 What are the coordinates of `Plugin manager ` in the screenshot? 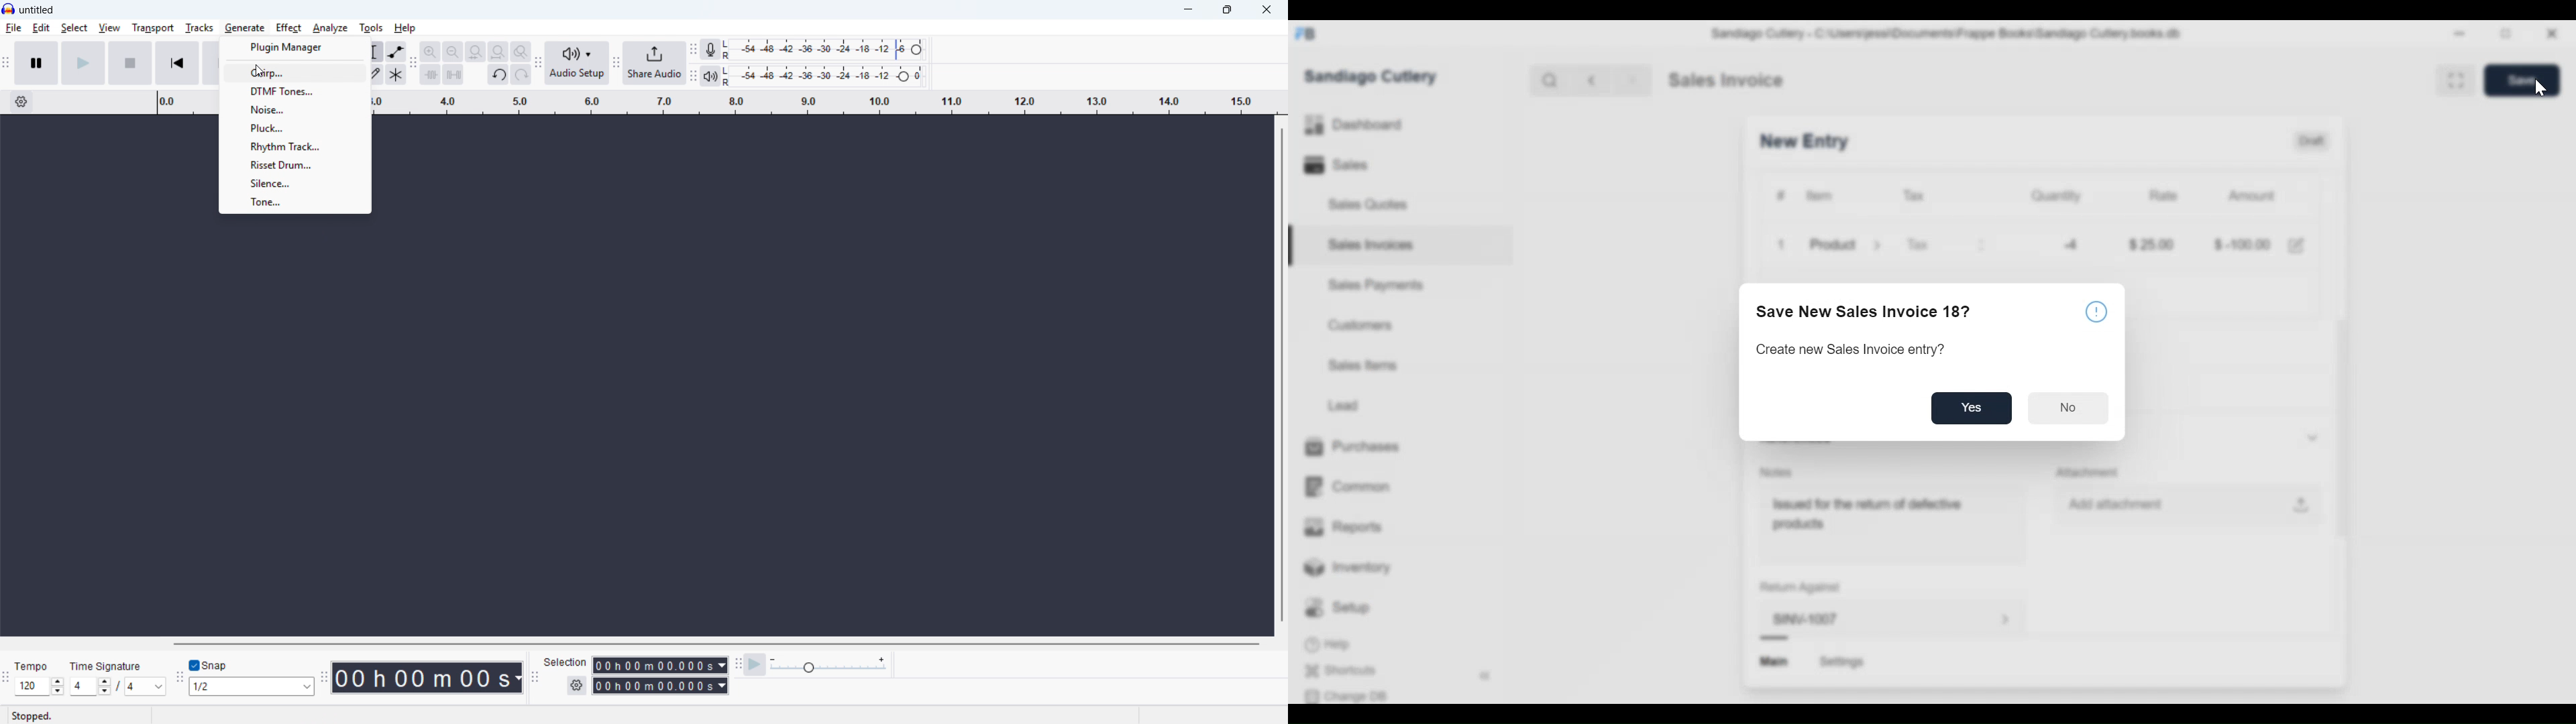 It's located at (297, 47).